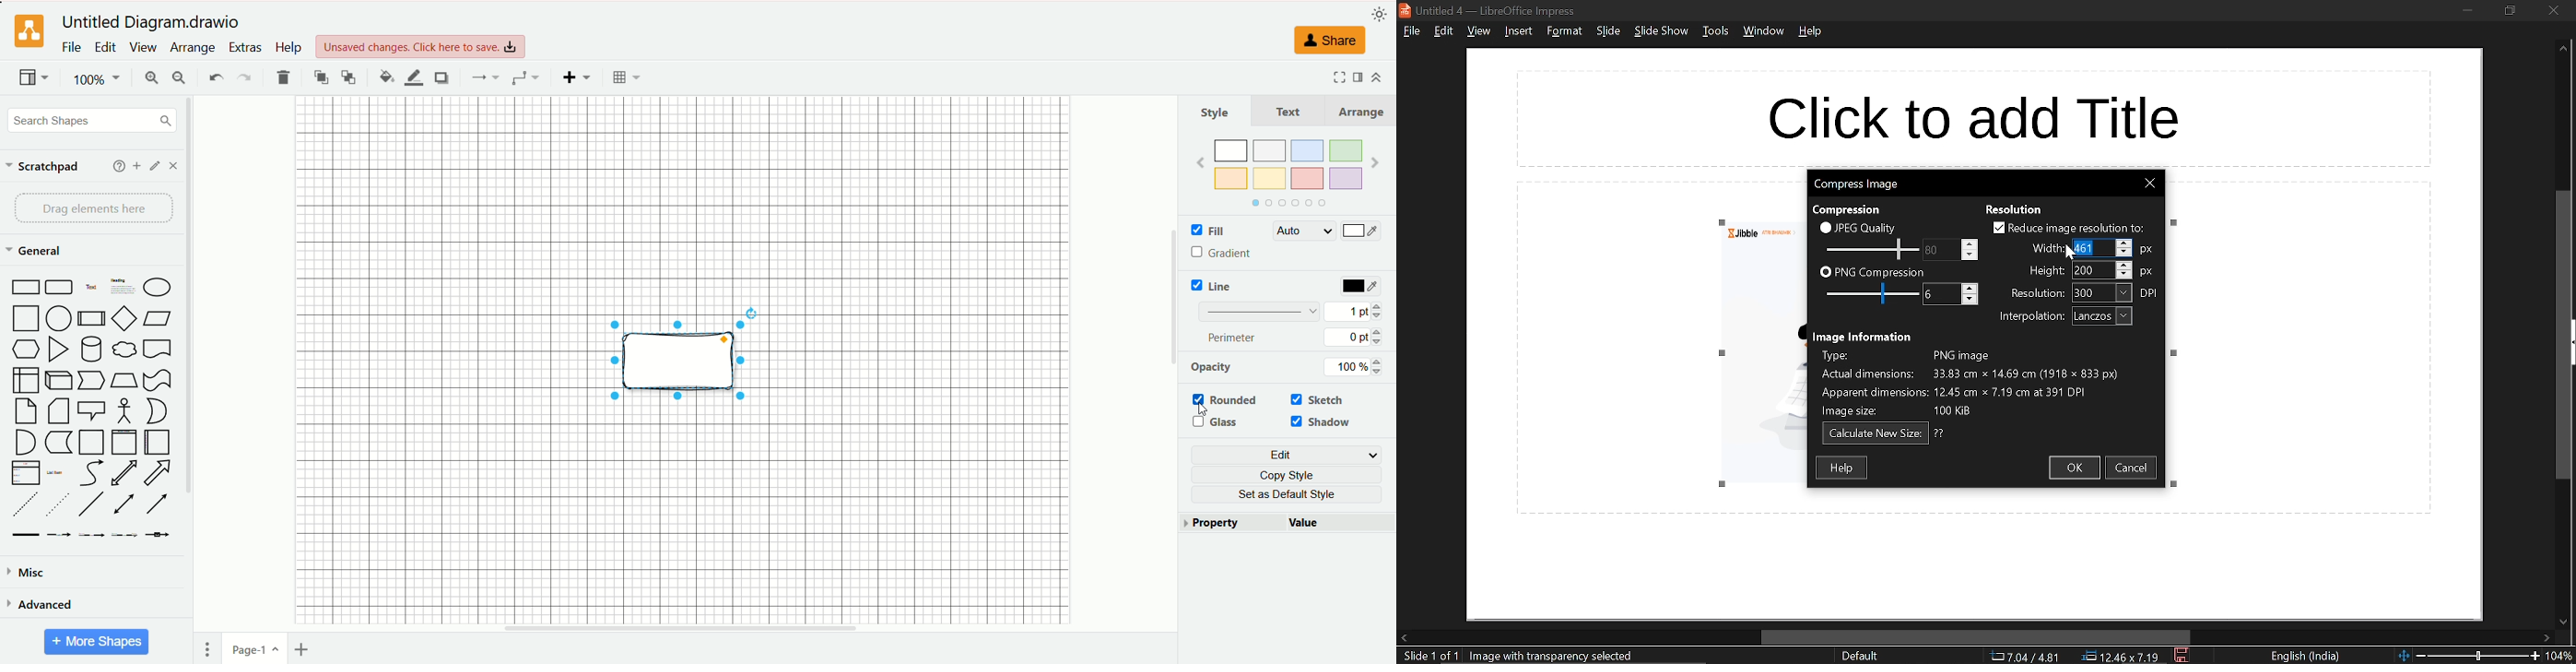  What do you see at coordinates (1842, 468) in the screenshot?
I see `help` at bounding box center [1842, 468].